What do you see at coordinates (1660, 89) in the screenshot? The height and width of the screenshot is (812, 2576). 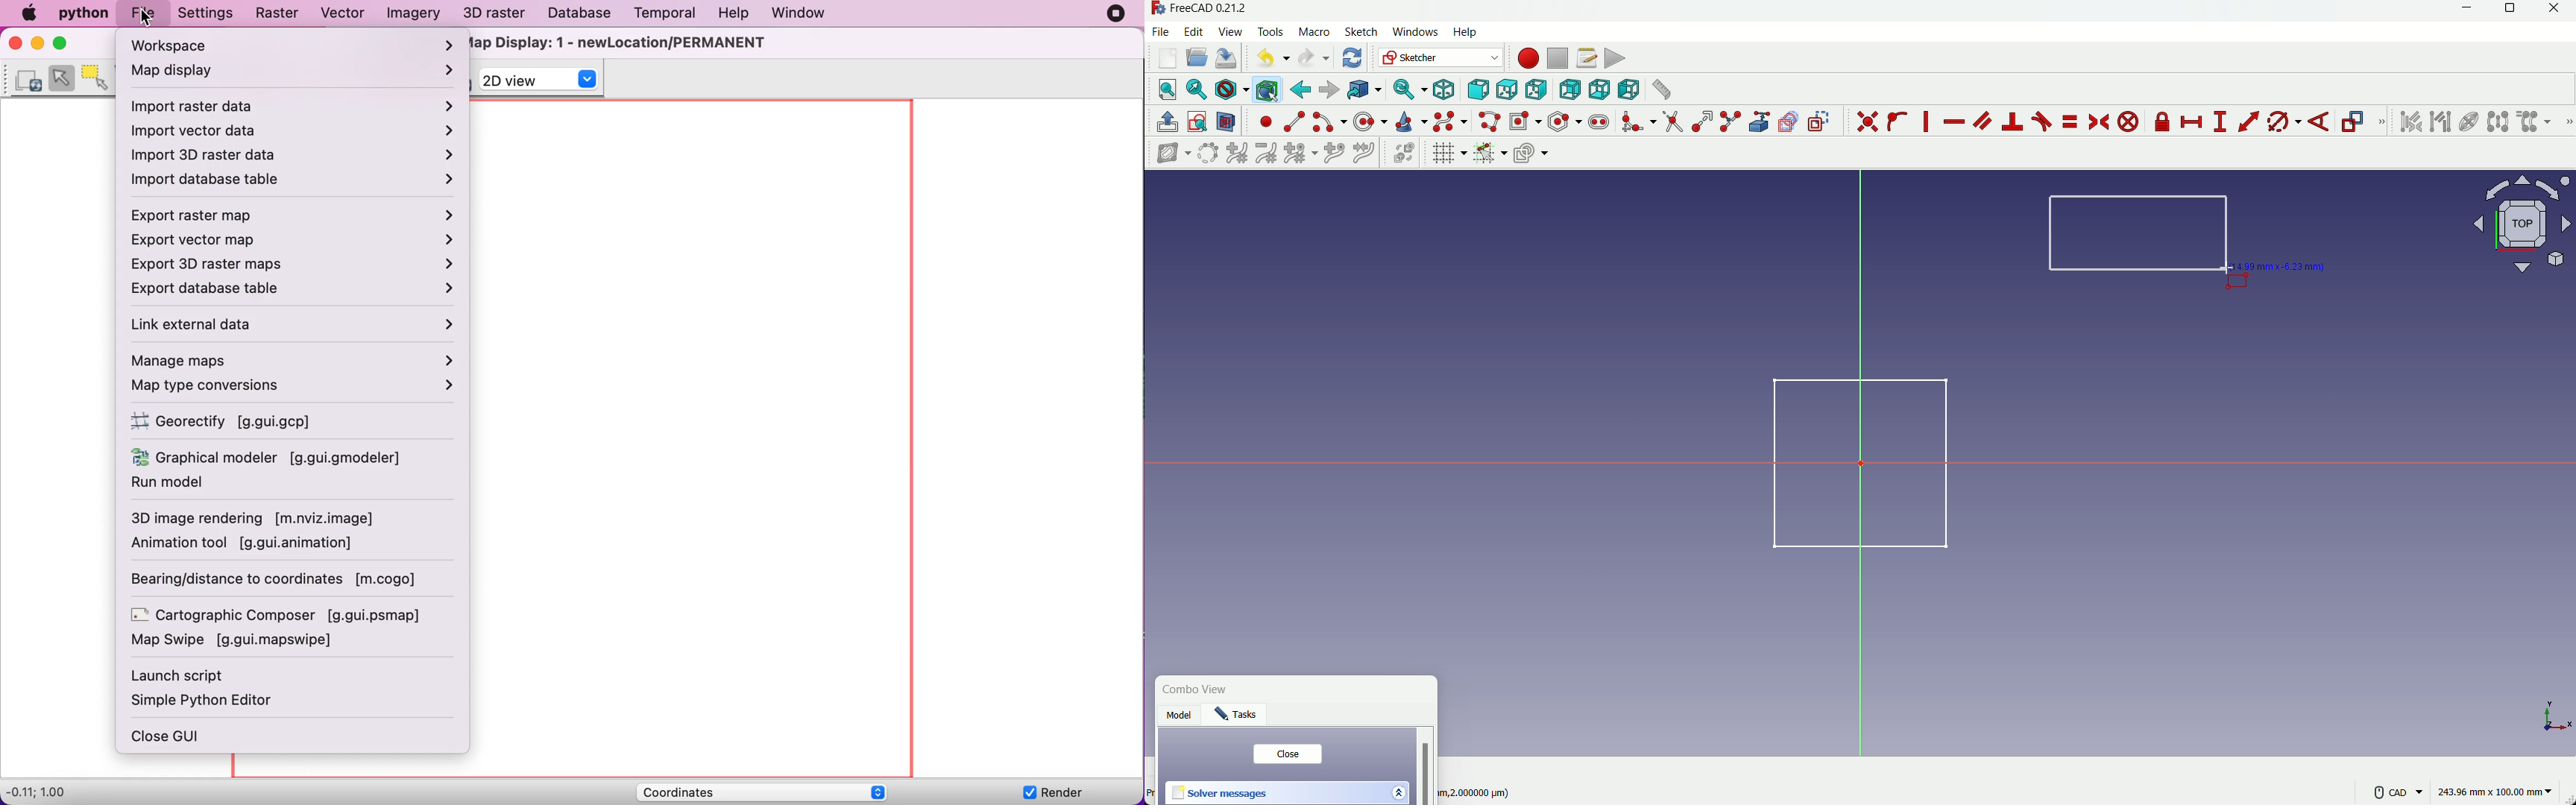 I see `measure` at bounding box center [1660, 89].